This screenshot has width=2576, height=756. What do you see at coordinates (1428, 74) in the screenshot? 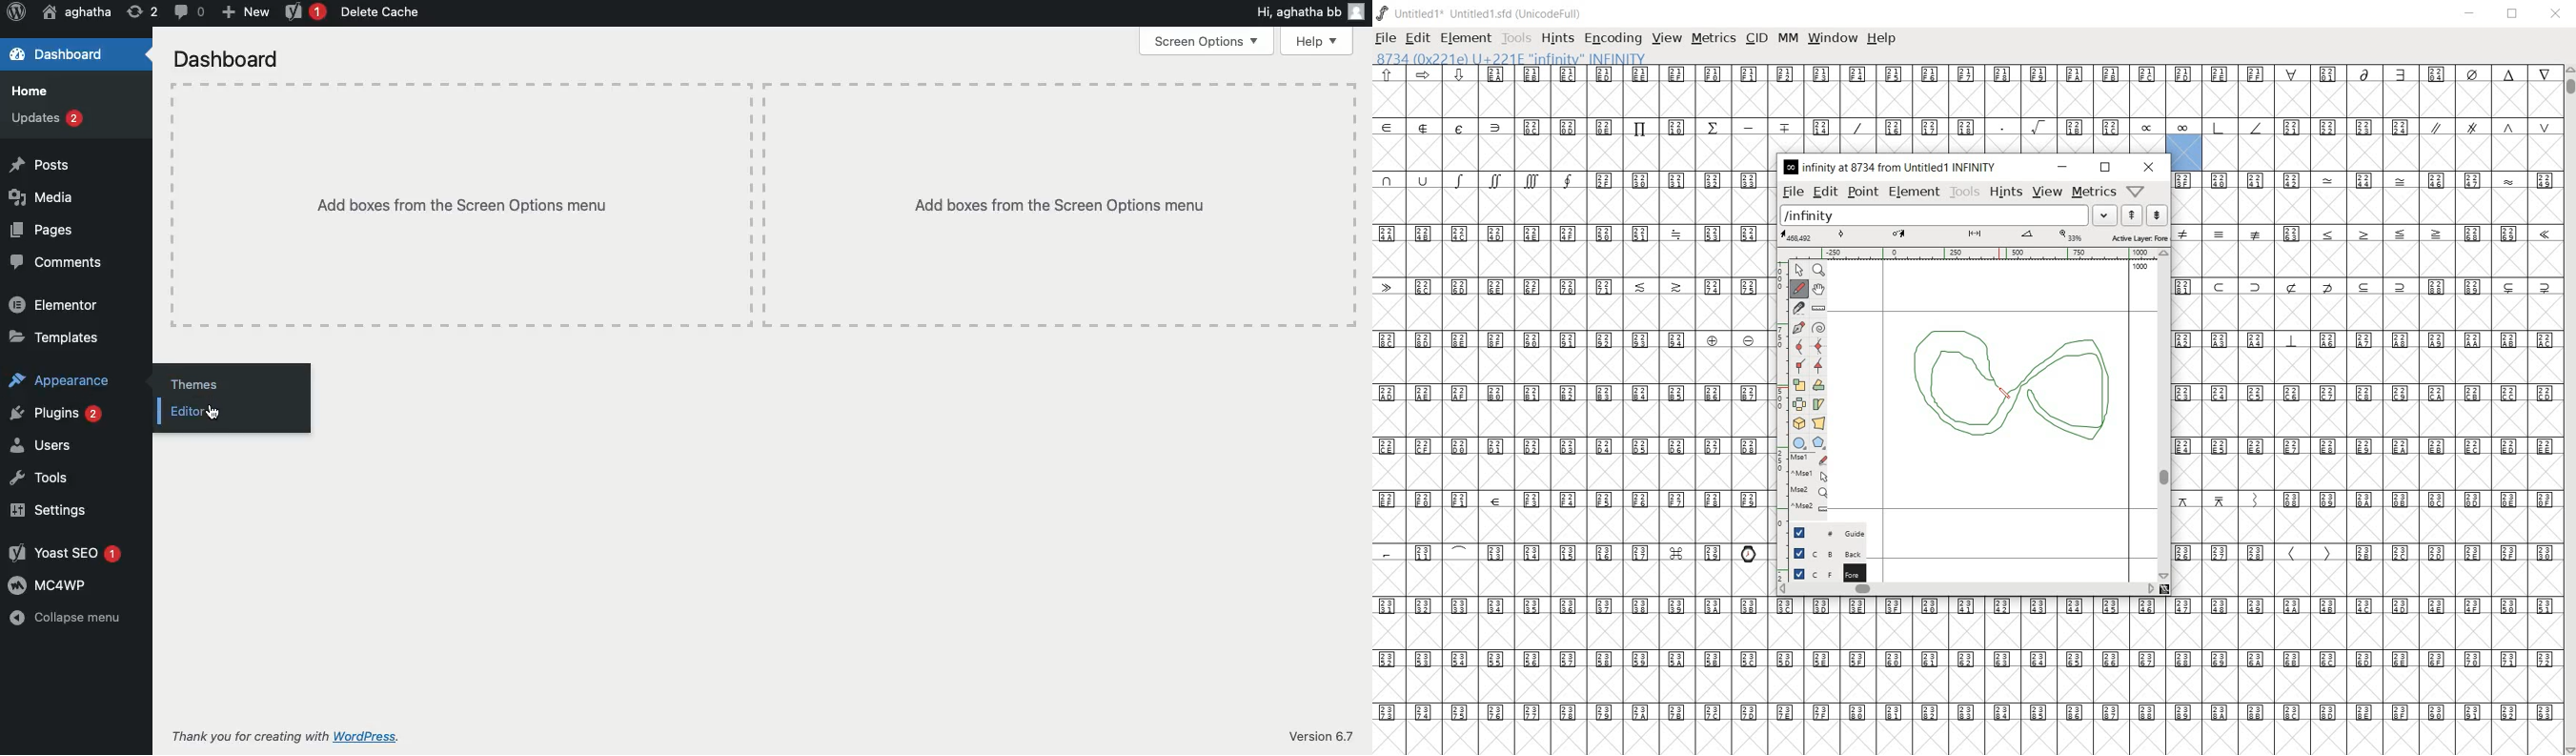
I see `sybols` at bounding box center [1428, 74].